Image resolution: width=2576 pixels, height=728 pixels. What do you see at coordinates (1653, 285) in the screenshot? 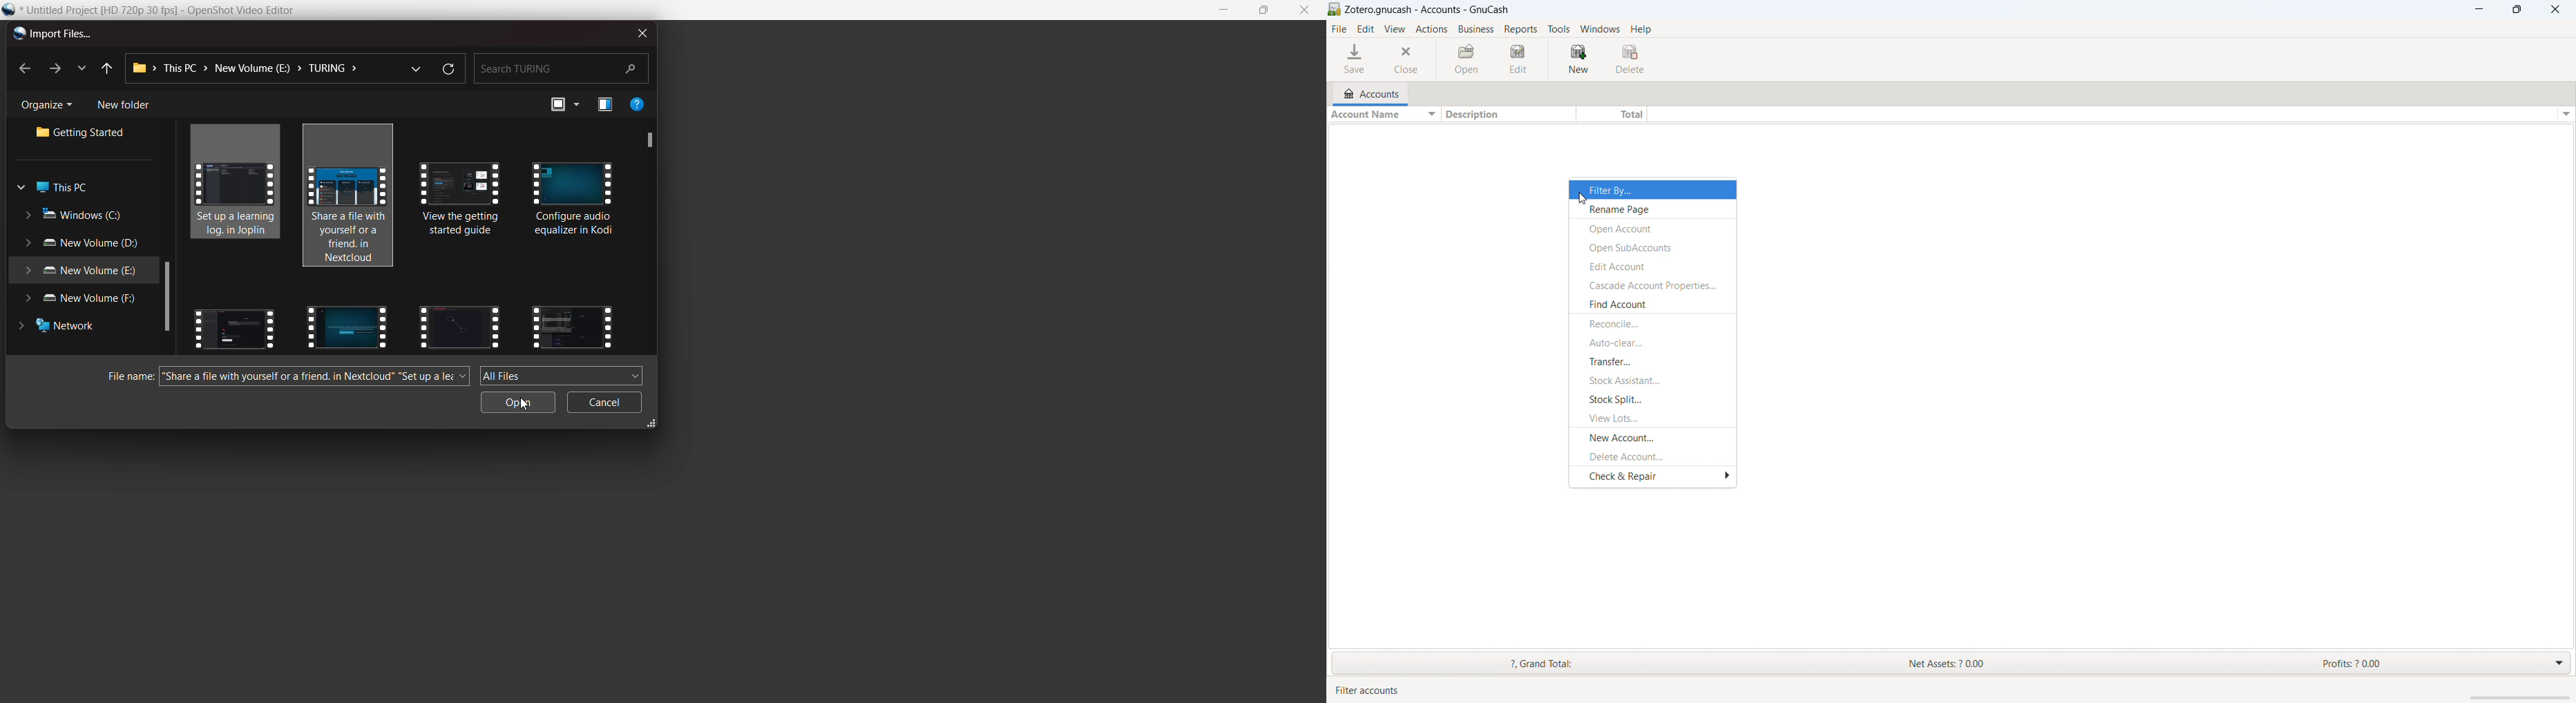
I see `cascade account properties` at bounding box center [1653, 285].